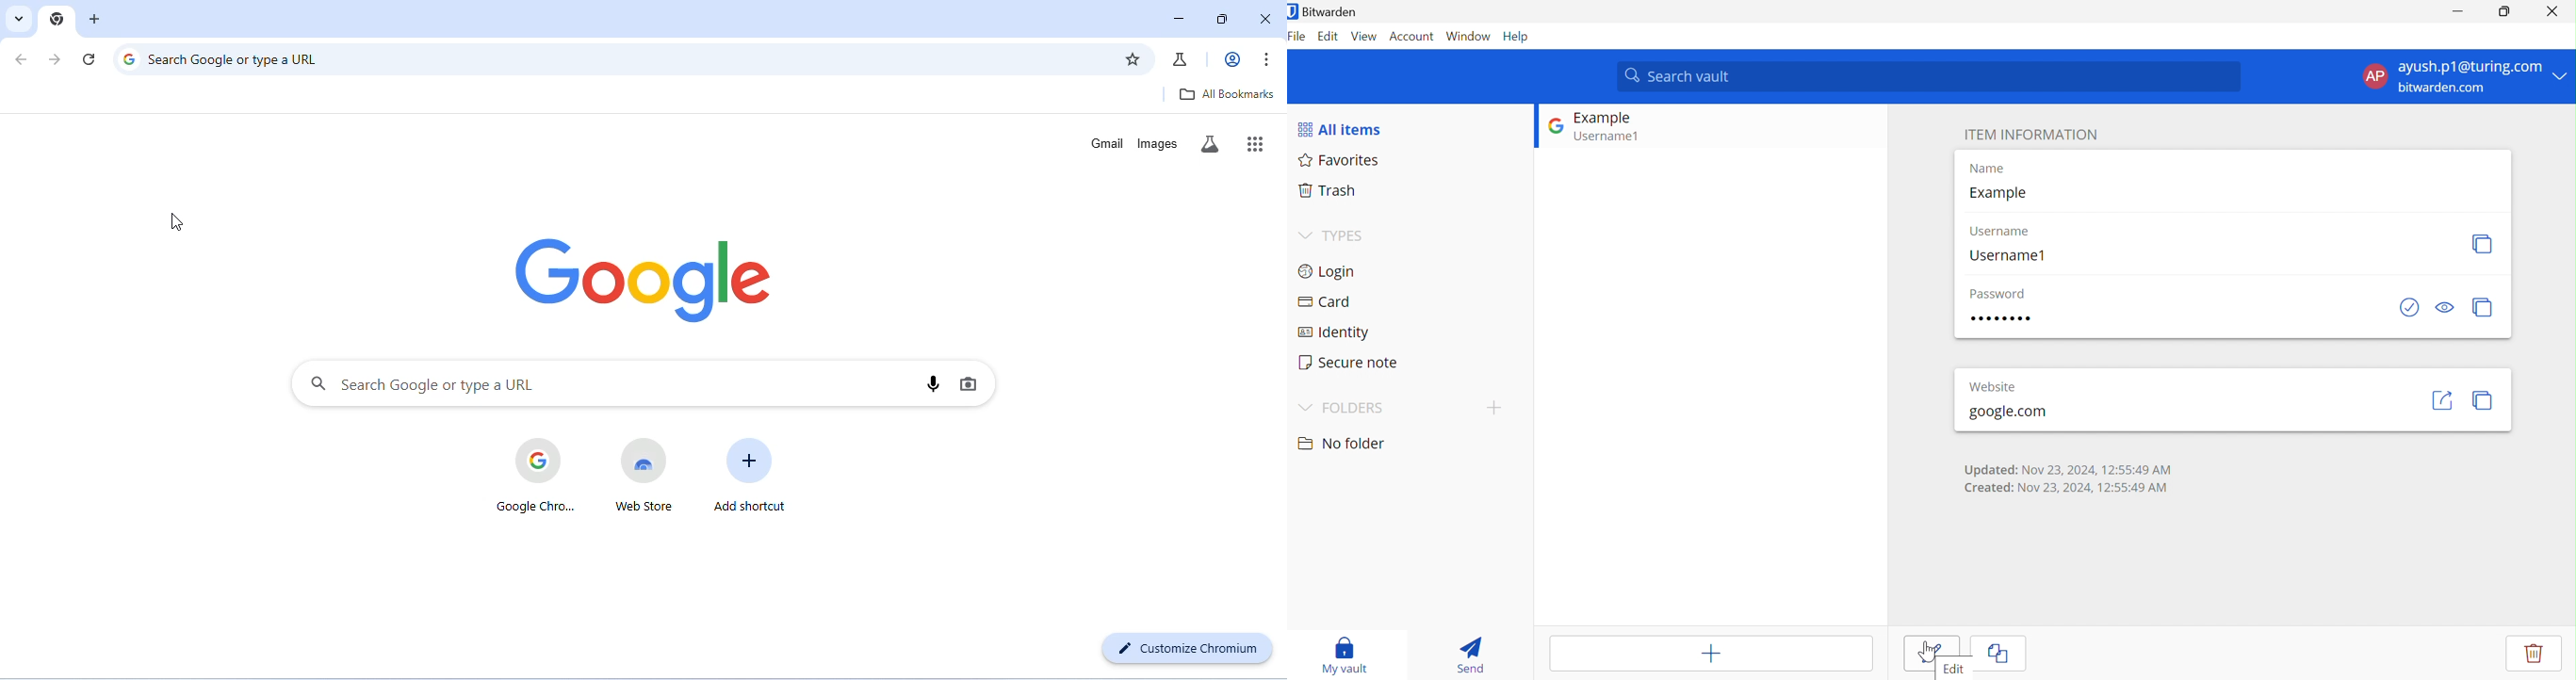 The height and width of the screenshot is (700, 2576). Describe the element at coordinates (536, 476) in the screenshot. I see `google chrome` at that location.